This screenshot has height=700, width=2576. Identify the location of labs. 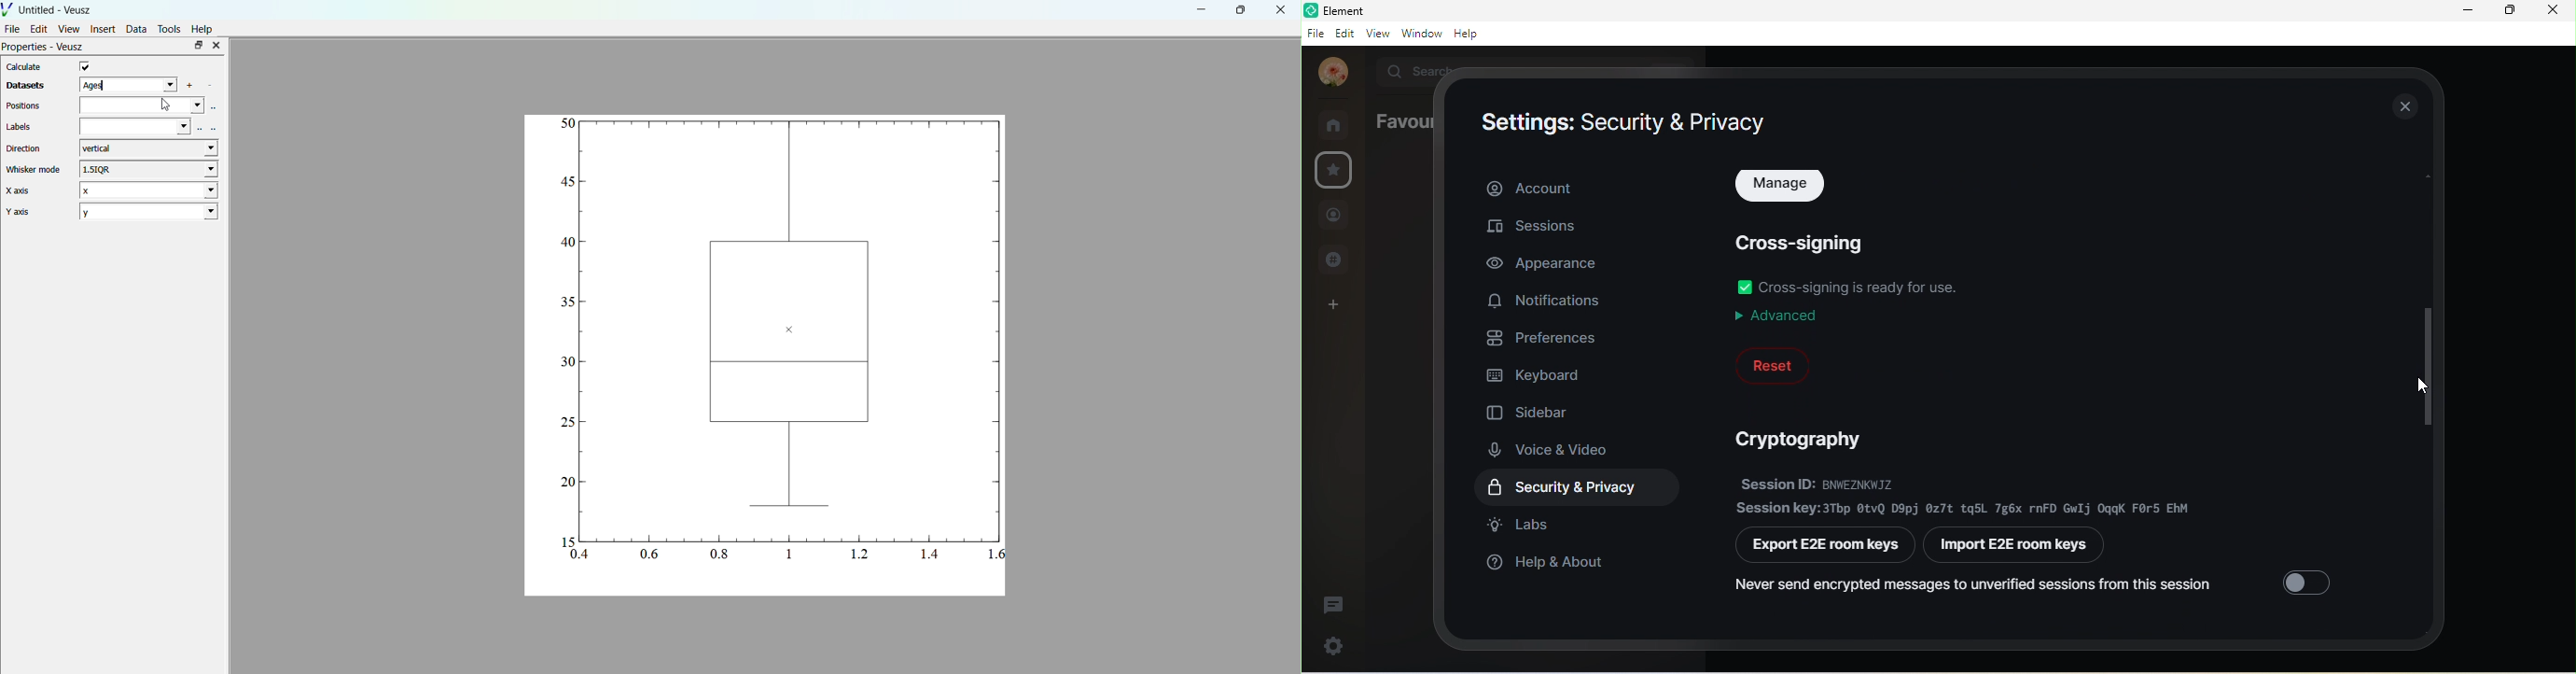
(1523, 525).